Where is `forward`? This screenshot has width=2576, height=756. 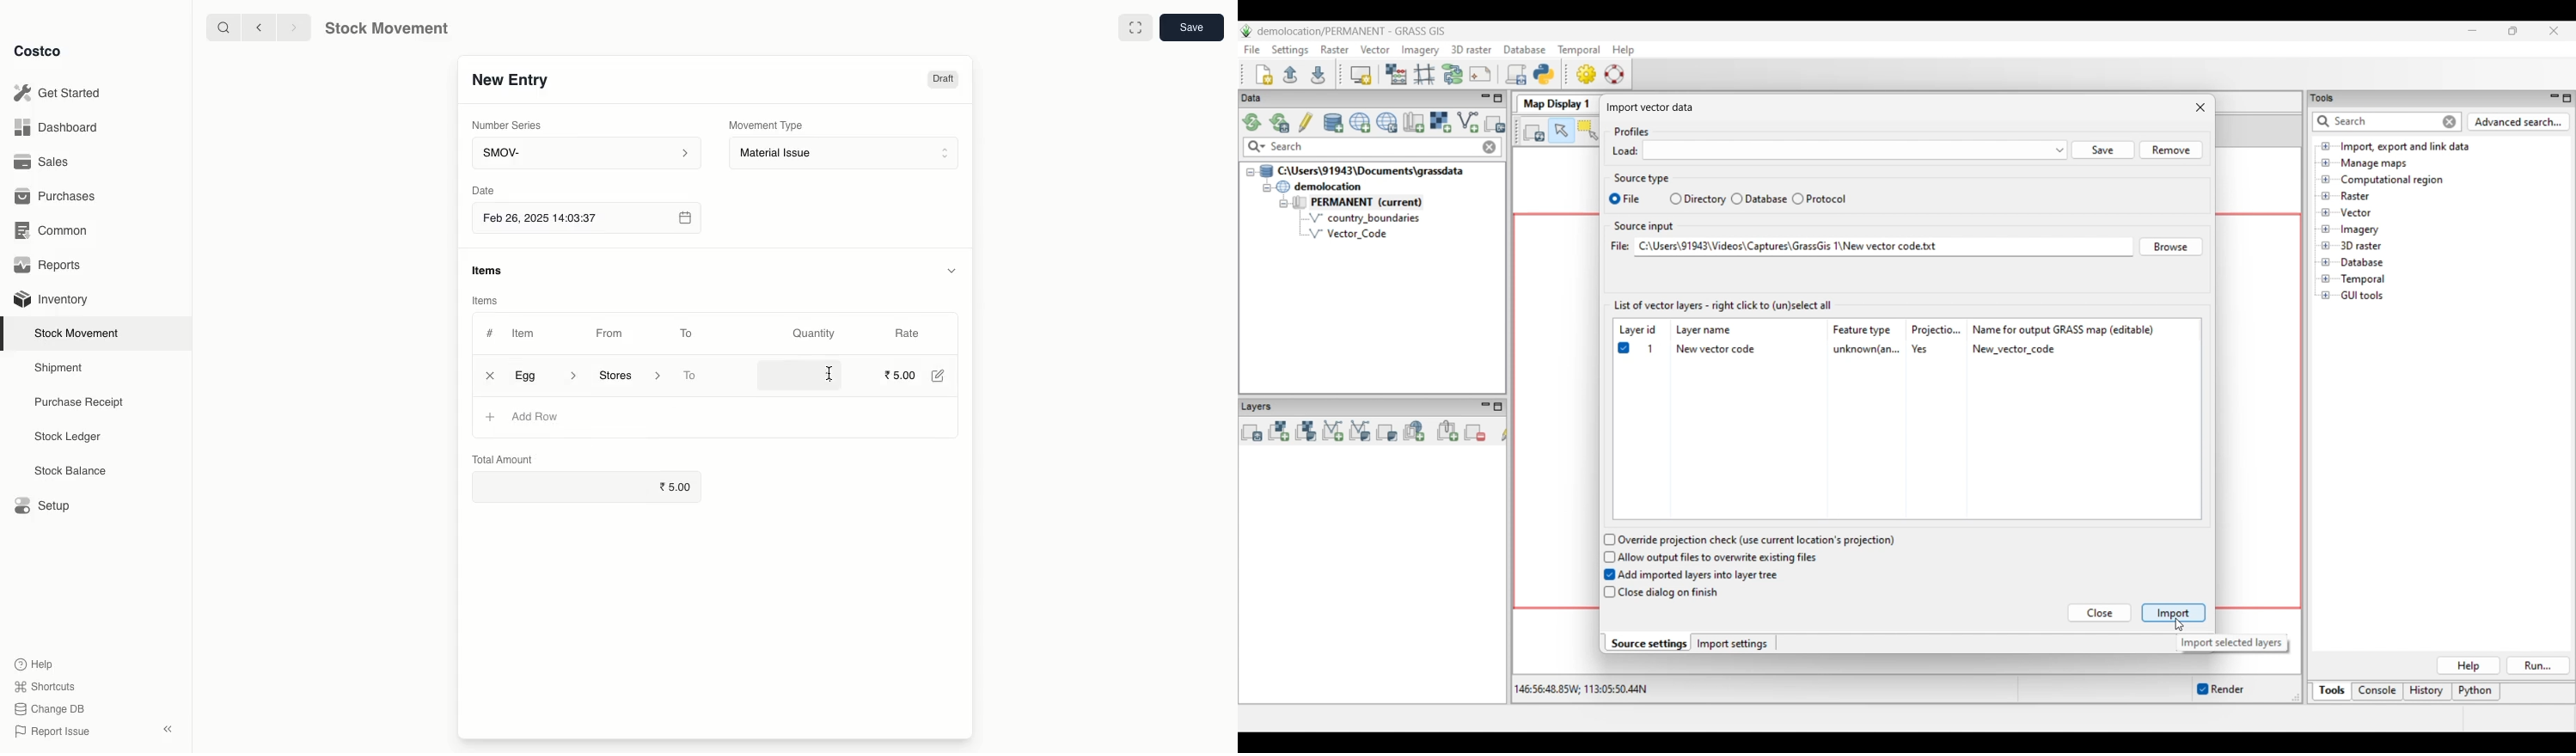
forward is located at coordinates (290, 27).